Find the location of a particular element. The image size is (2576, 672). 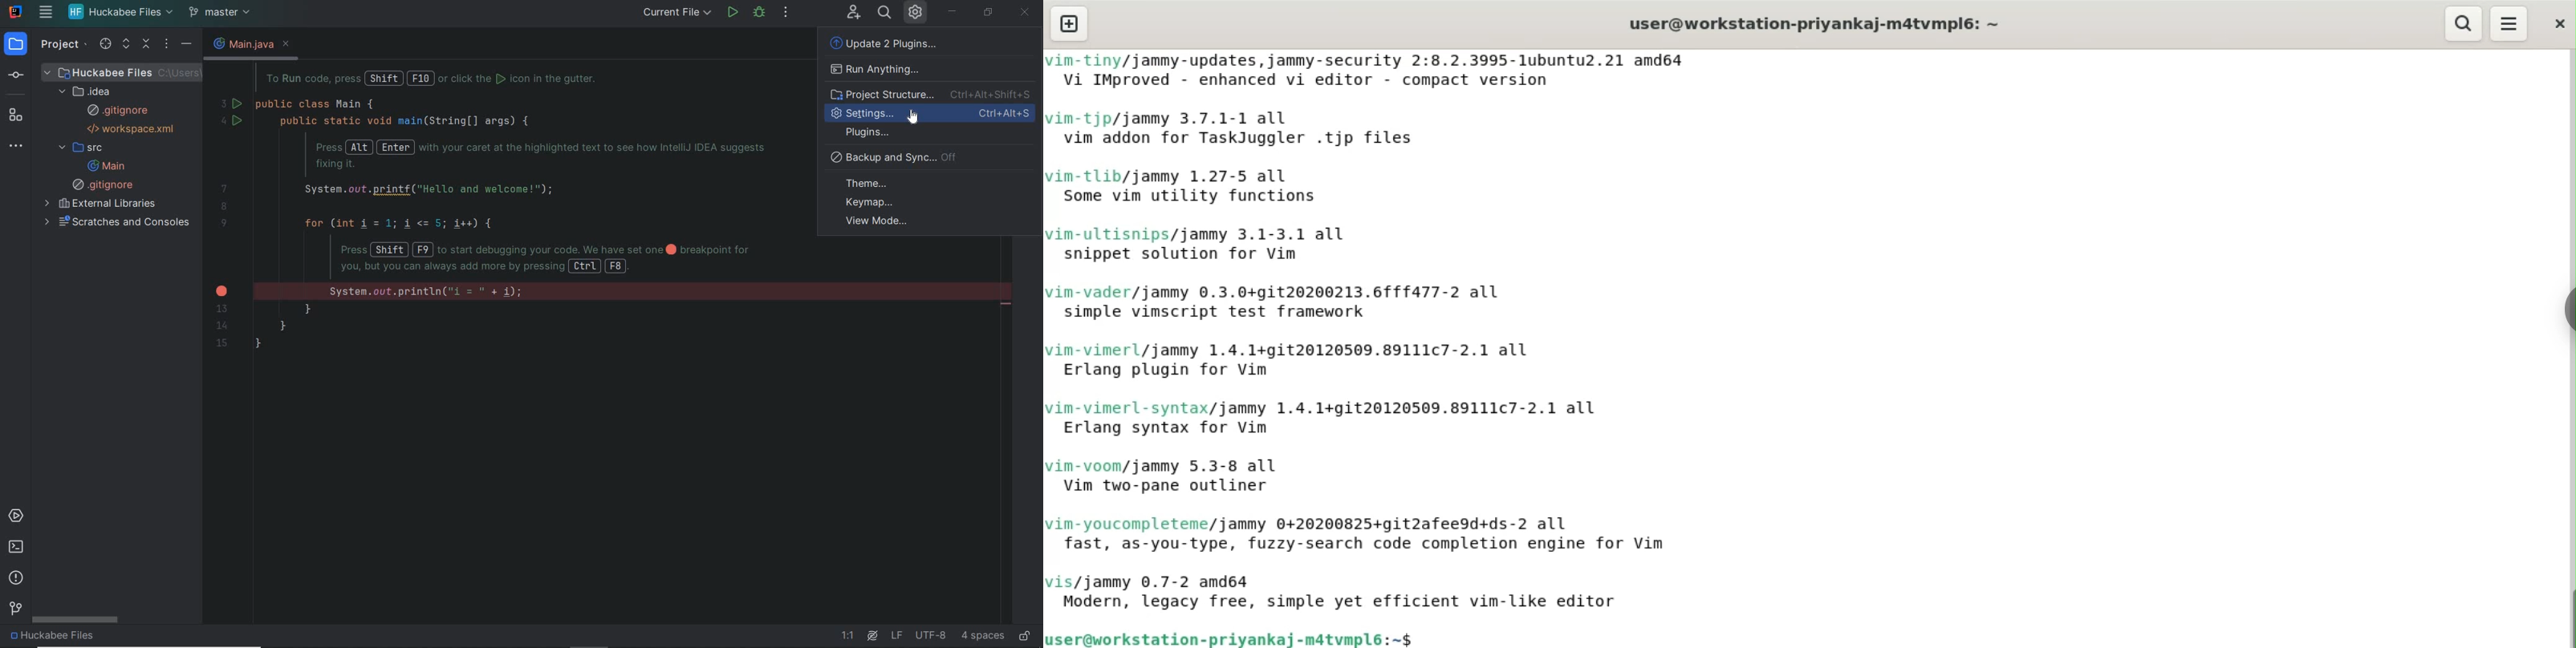

Git is located at coordinates (14, 610).